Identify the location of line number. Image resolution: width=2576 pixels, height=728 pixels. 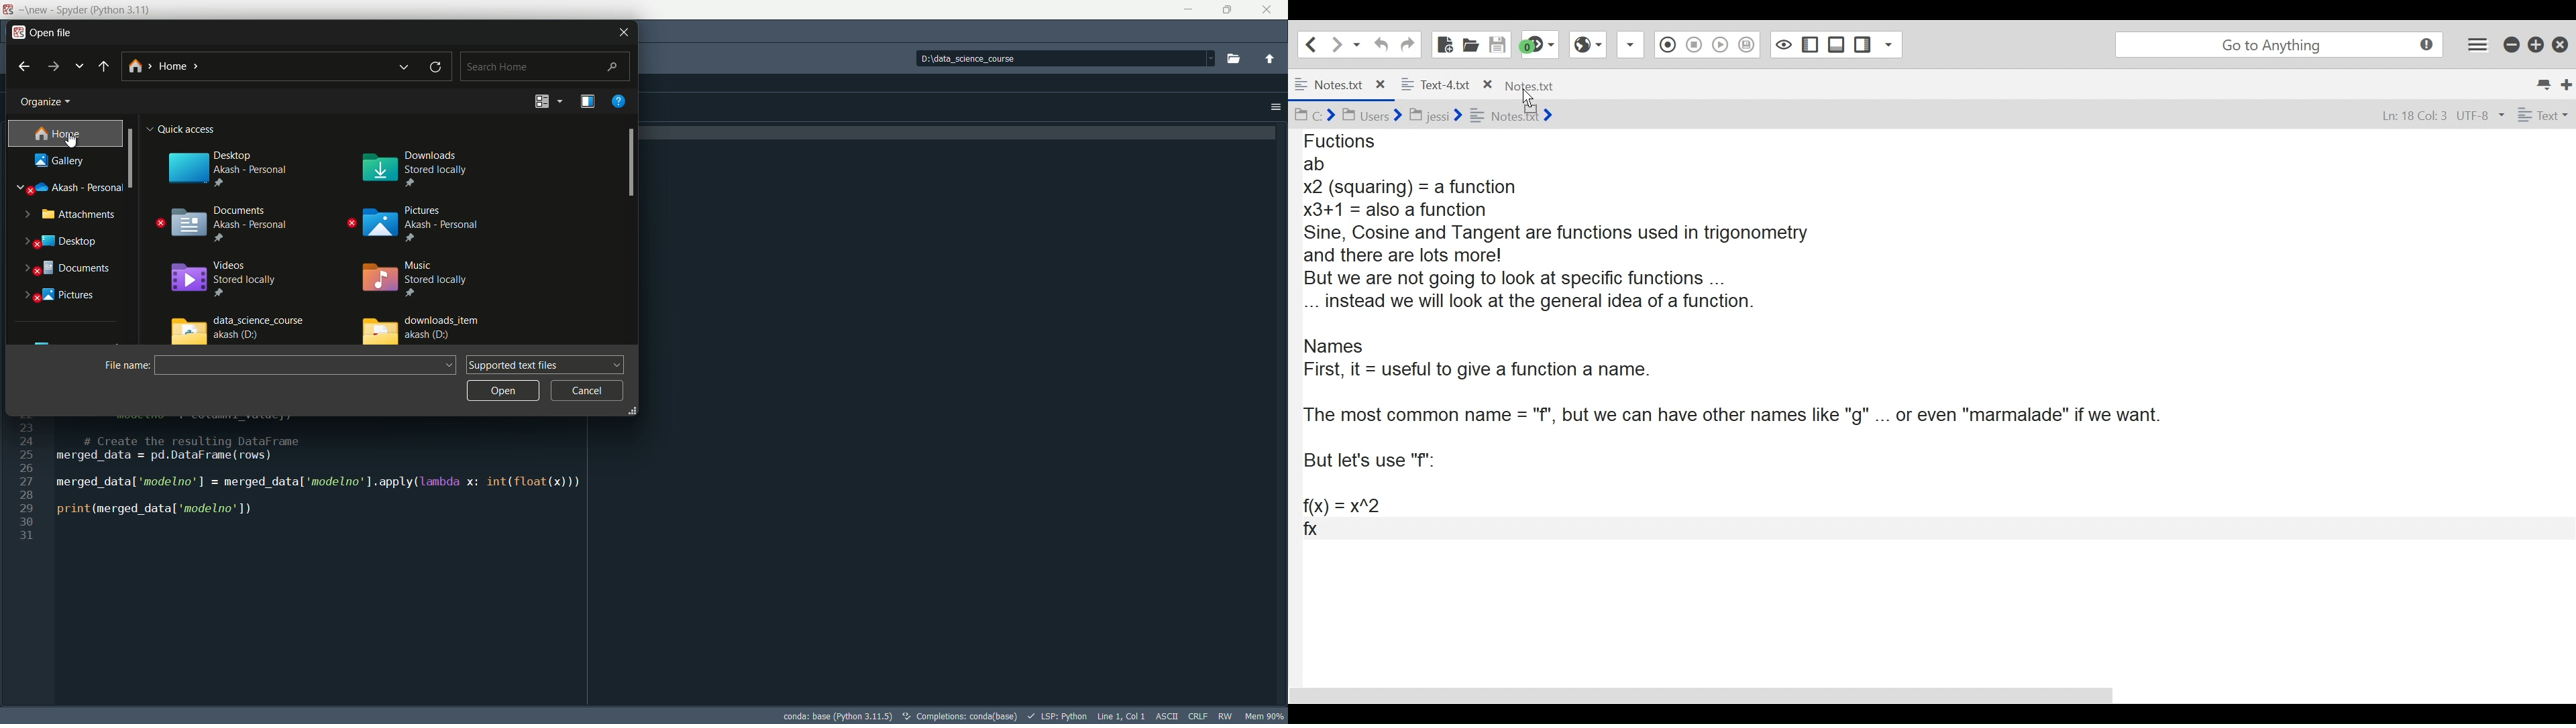
(28, 481).